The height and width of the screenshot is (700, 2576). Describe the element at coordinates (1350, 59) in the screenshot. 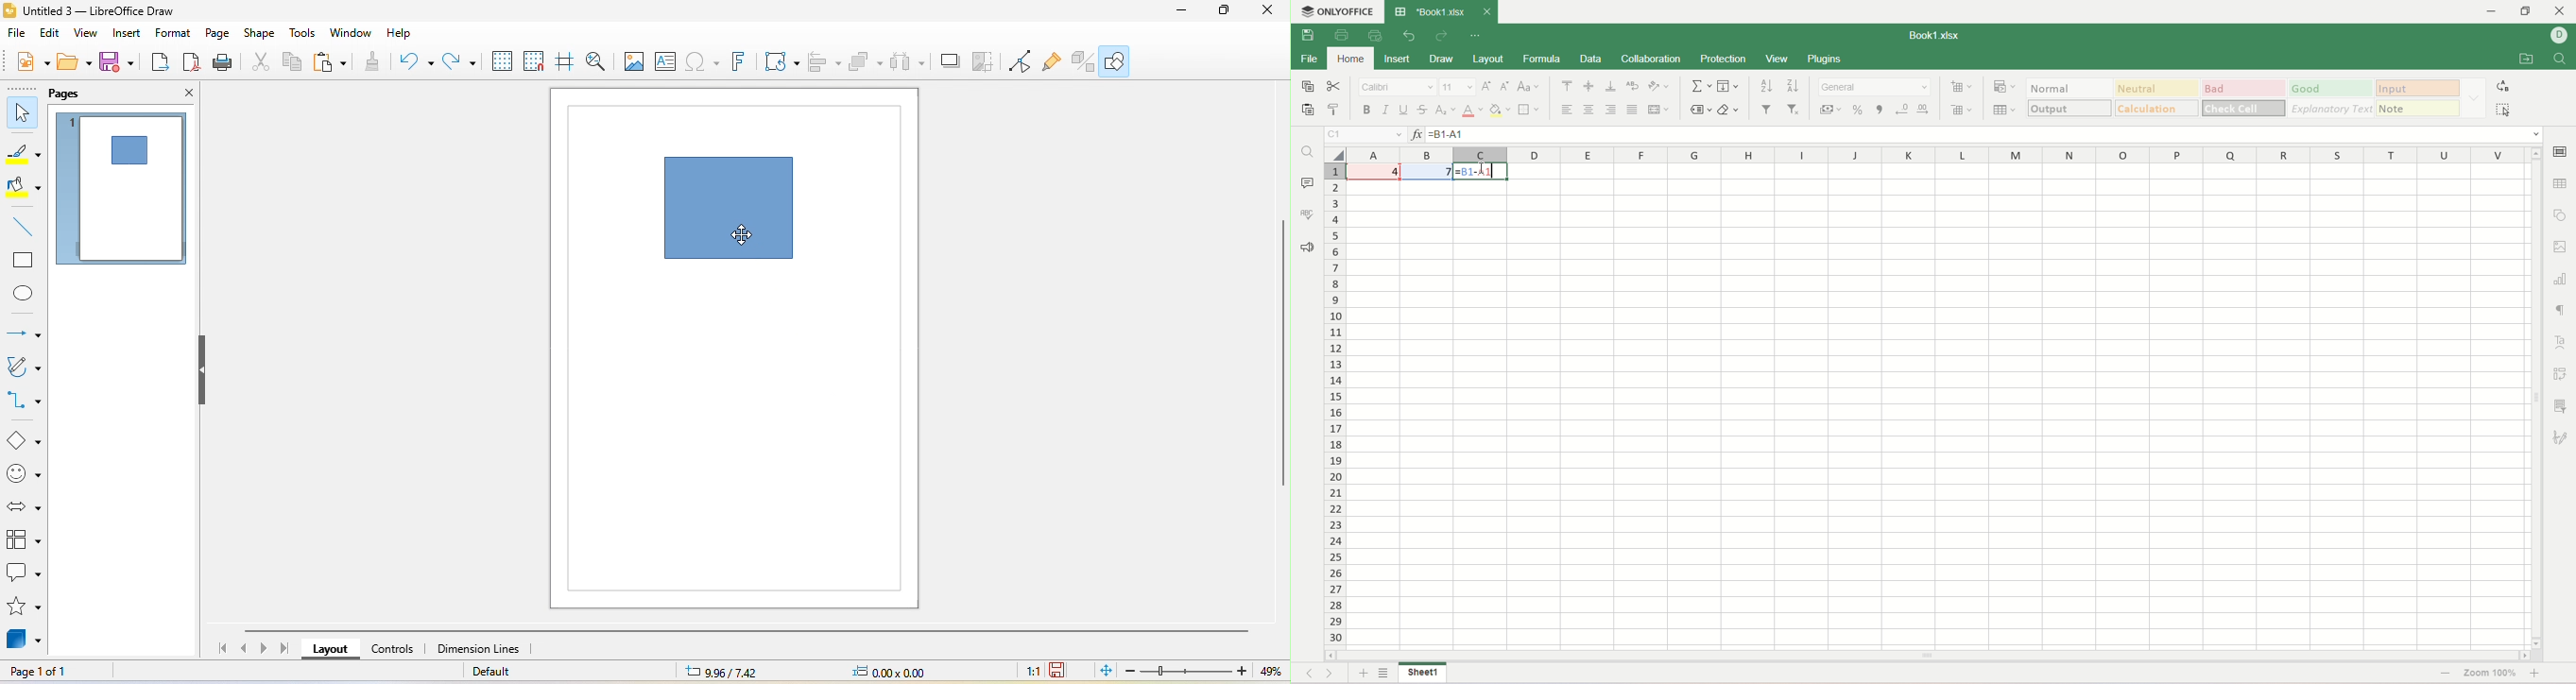

I see `home` at that location.